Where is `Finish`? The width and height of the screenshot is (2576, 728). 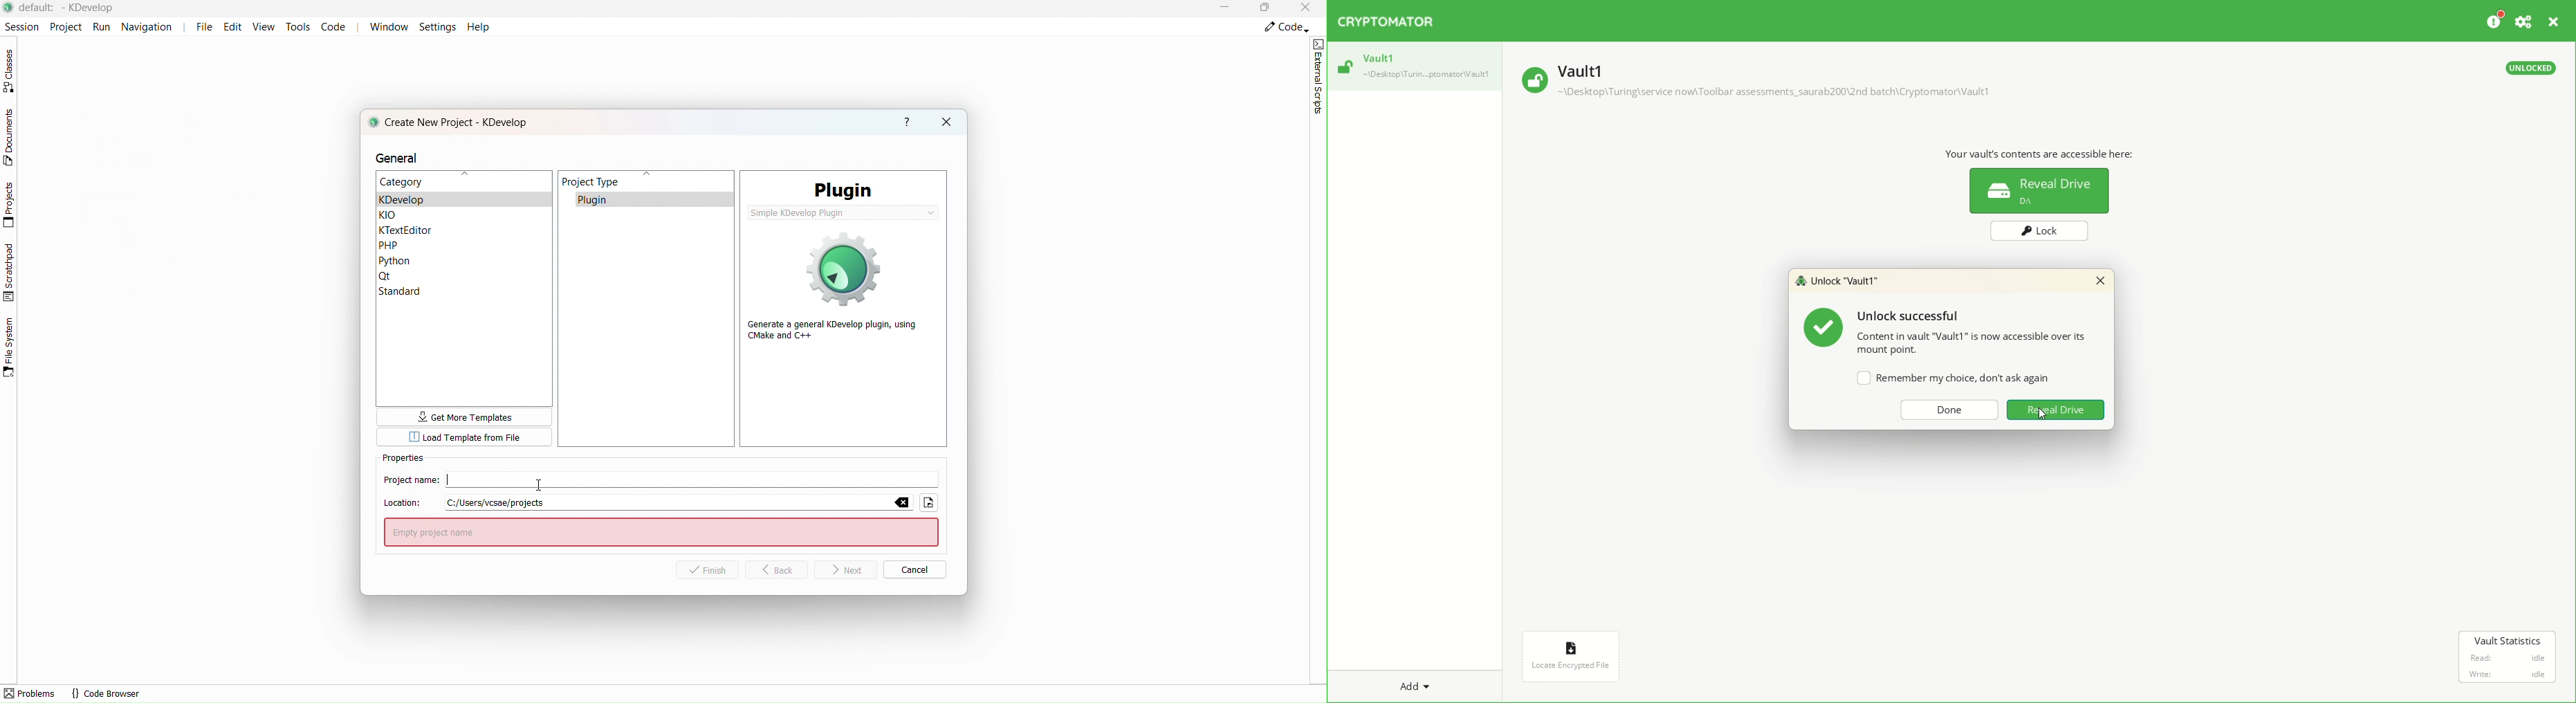 Finish is located at coordinates (712, 572).